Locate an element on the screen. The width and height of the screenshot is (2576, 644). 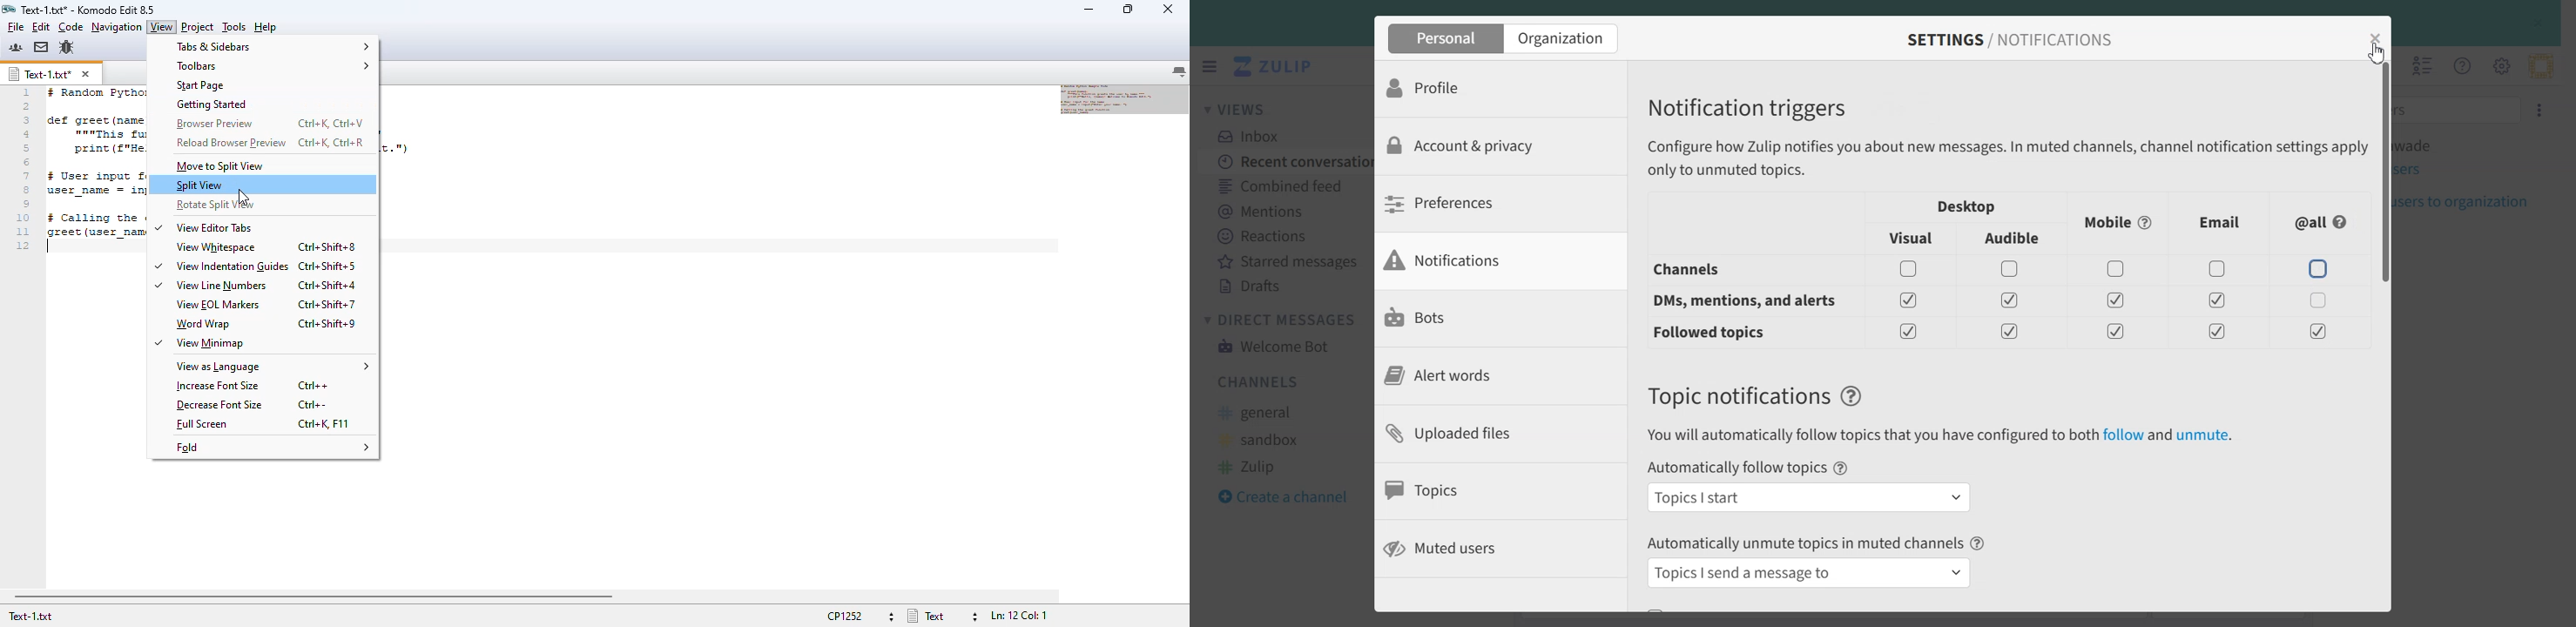
Help is located at coordinates (1852, 397).